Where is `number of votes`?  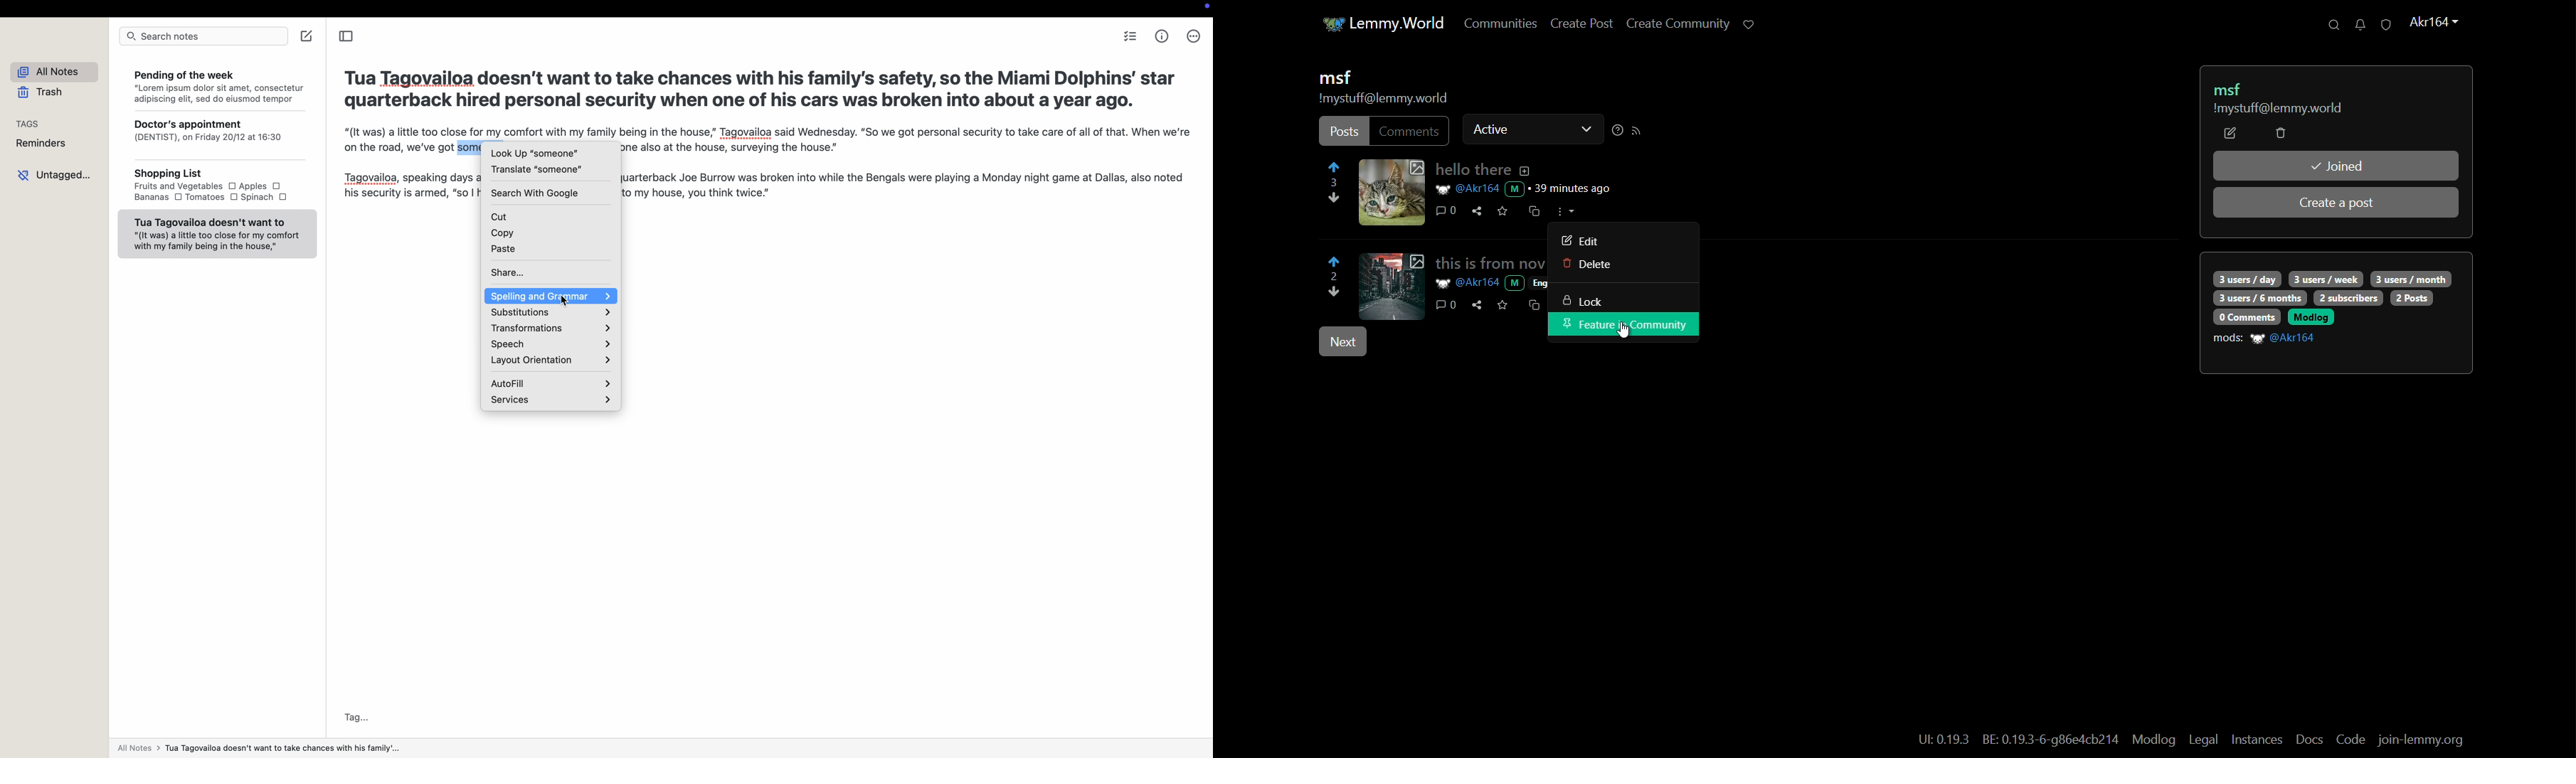 number of votes is located at coordinates (1332, 277).